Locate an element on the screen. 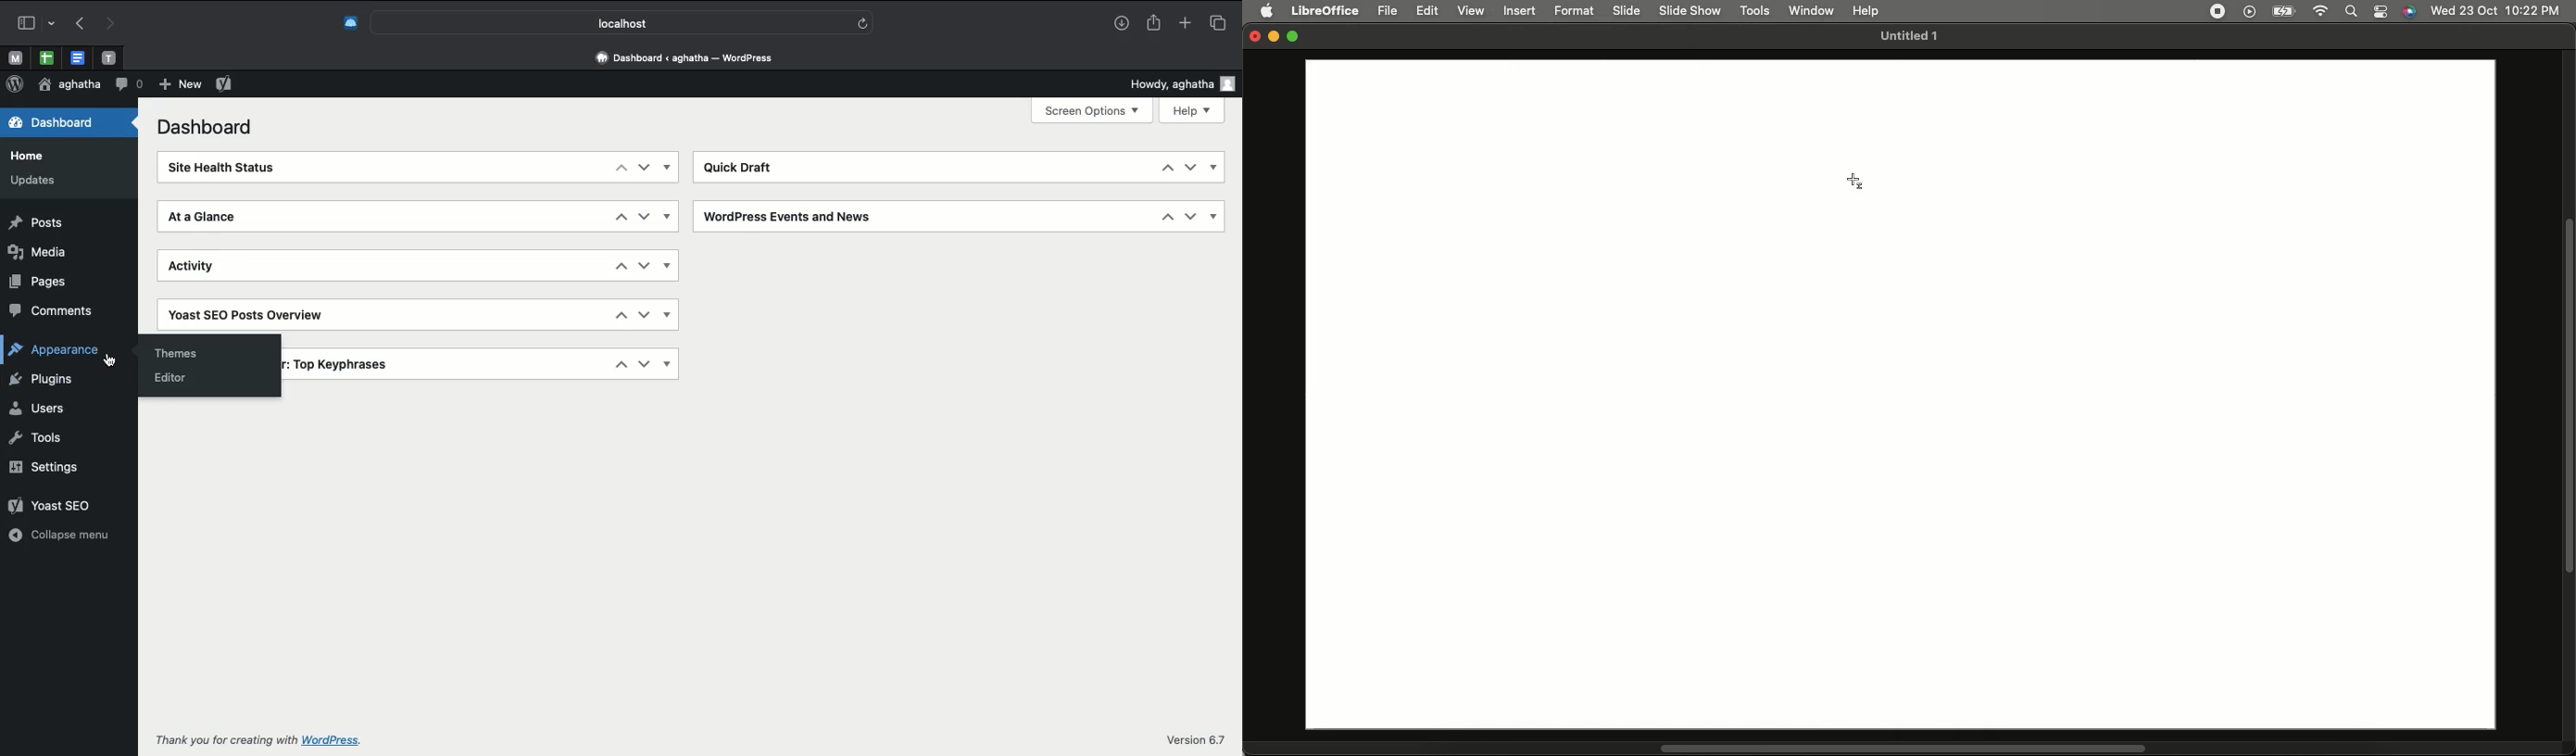  Show is located at coordinates (667, 266).